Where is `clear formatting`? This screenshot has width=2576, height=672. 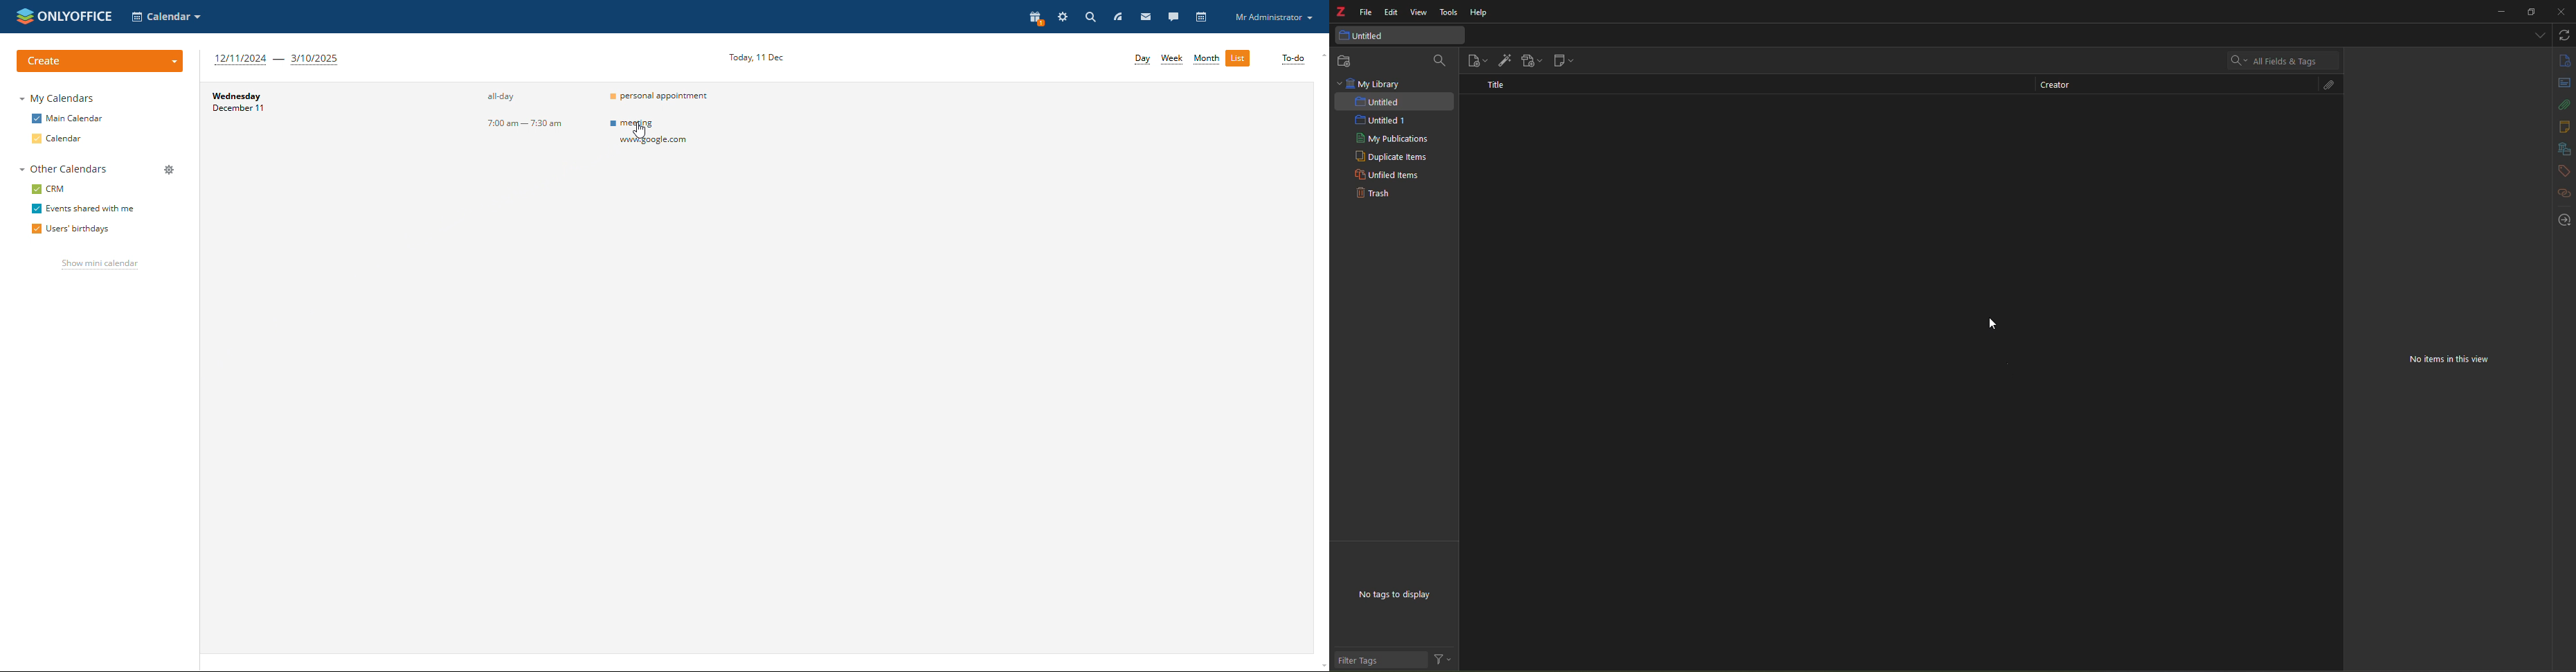
clear formatting is located at coordinates (2460, 62).